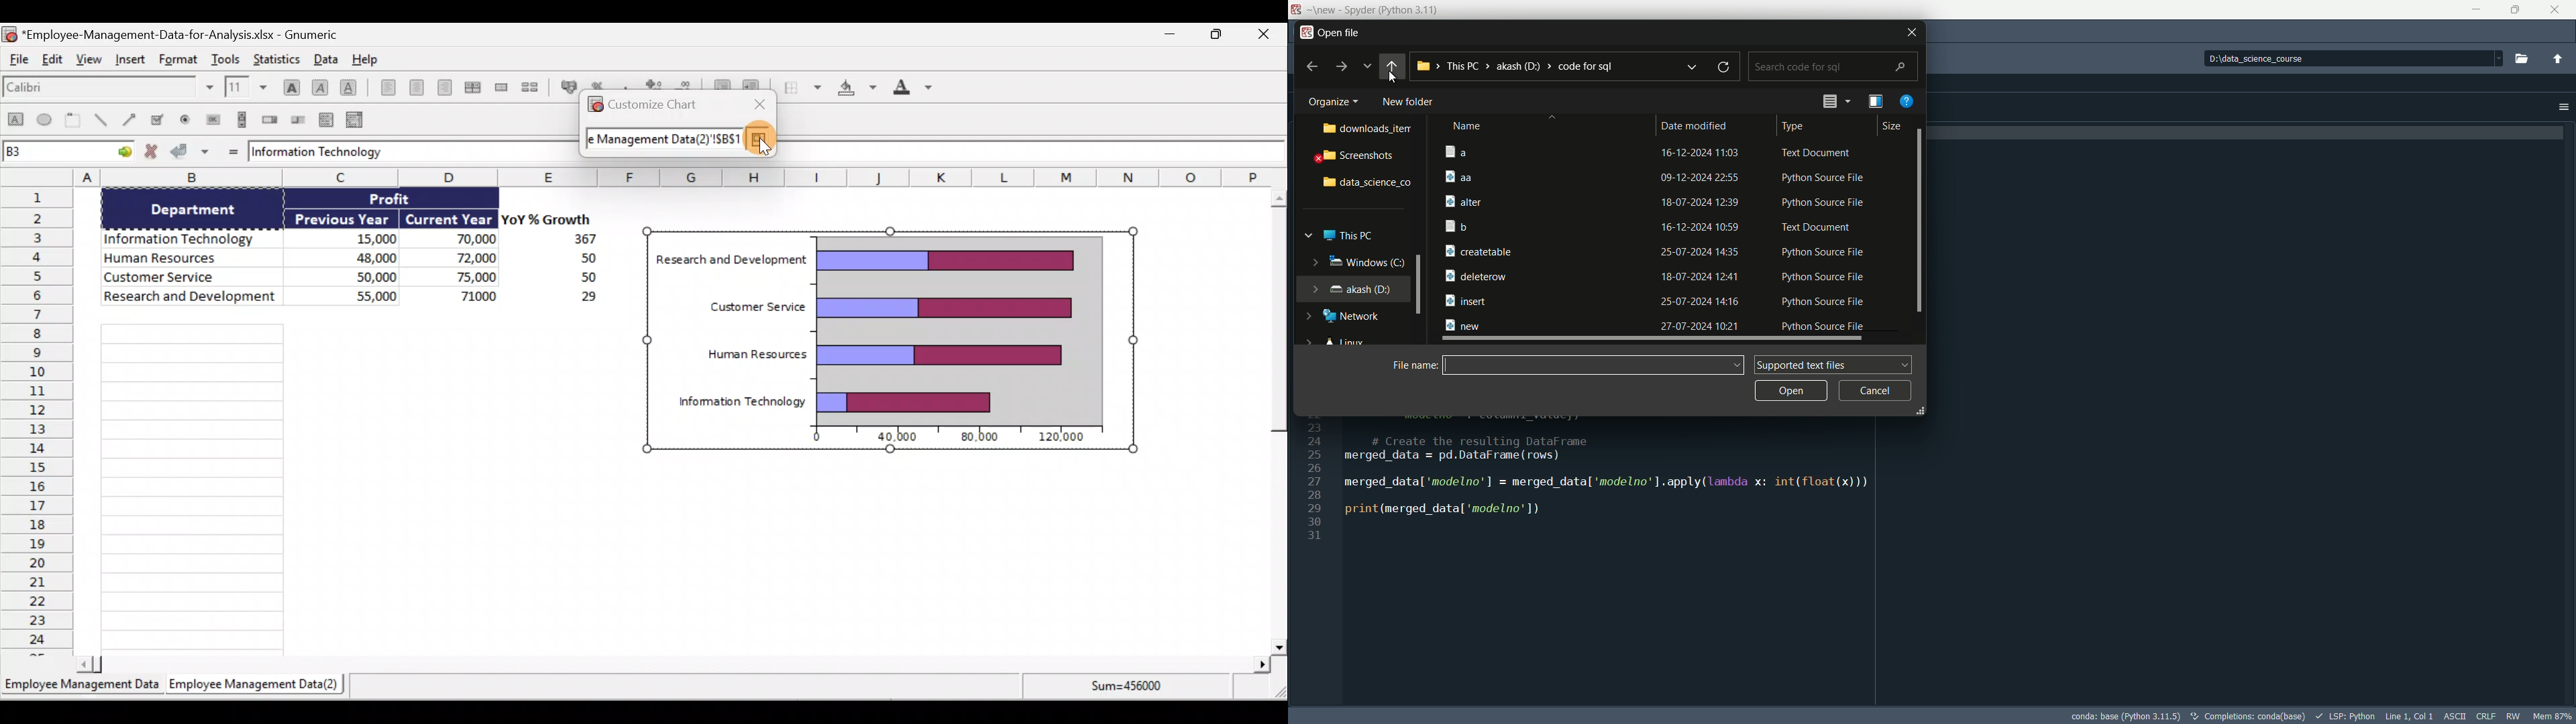  What do you see at coordinates (1064, 437) in the screenshot?
I see `120.000` at bounding box center [1064, 437].